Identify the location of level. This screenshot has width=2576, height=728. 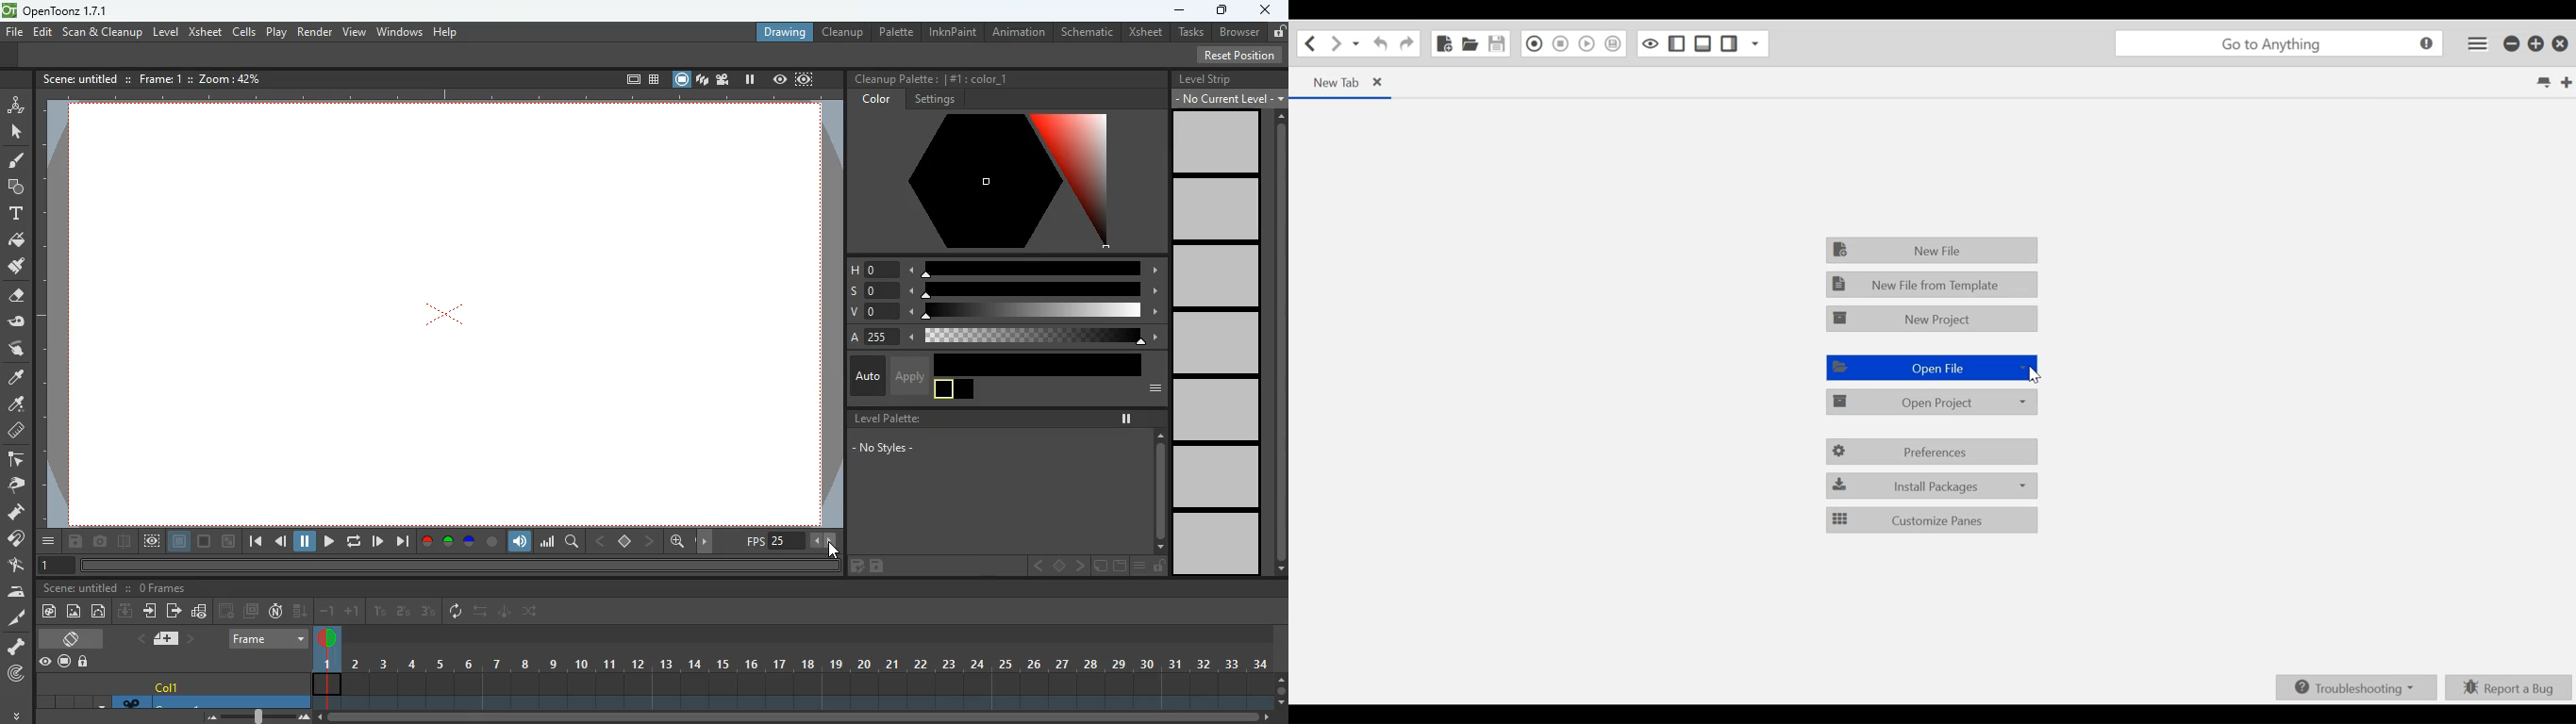
(1218, 410).